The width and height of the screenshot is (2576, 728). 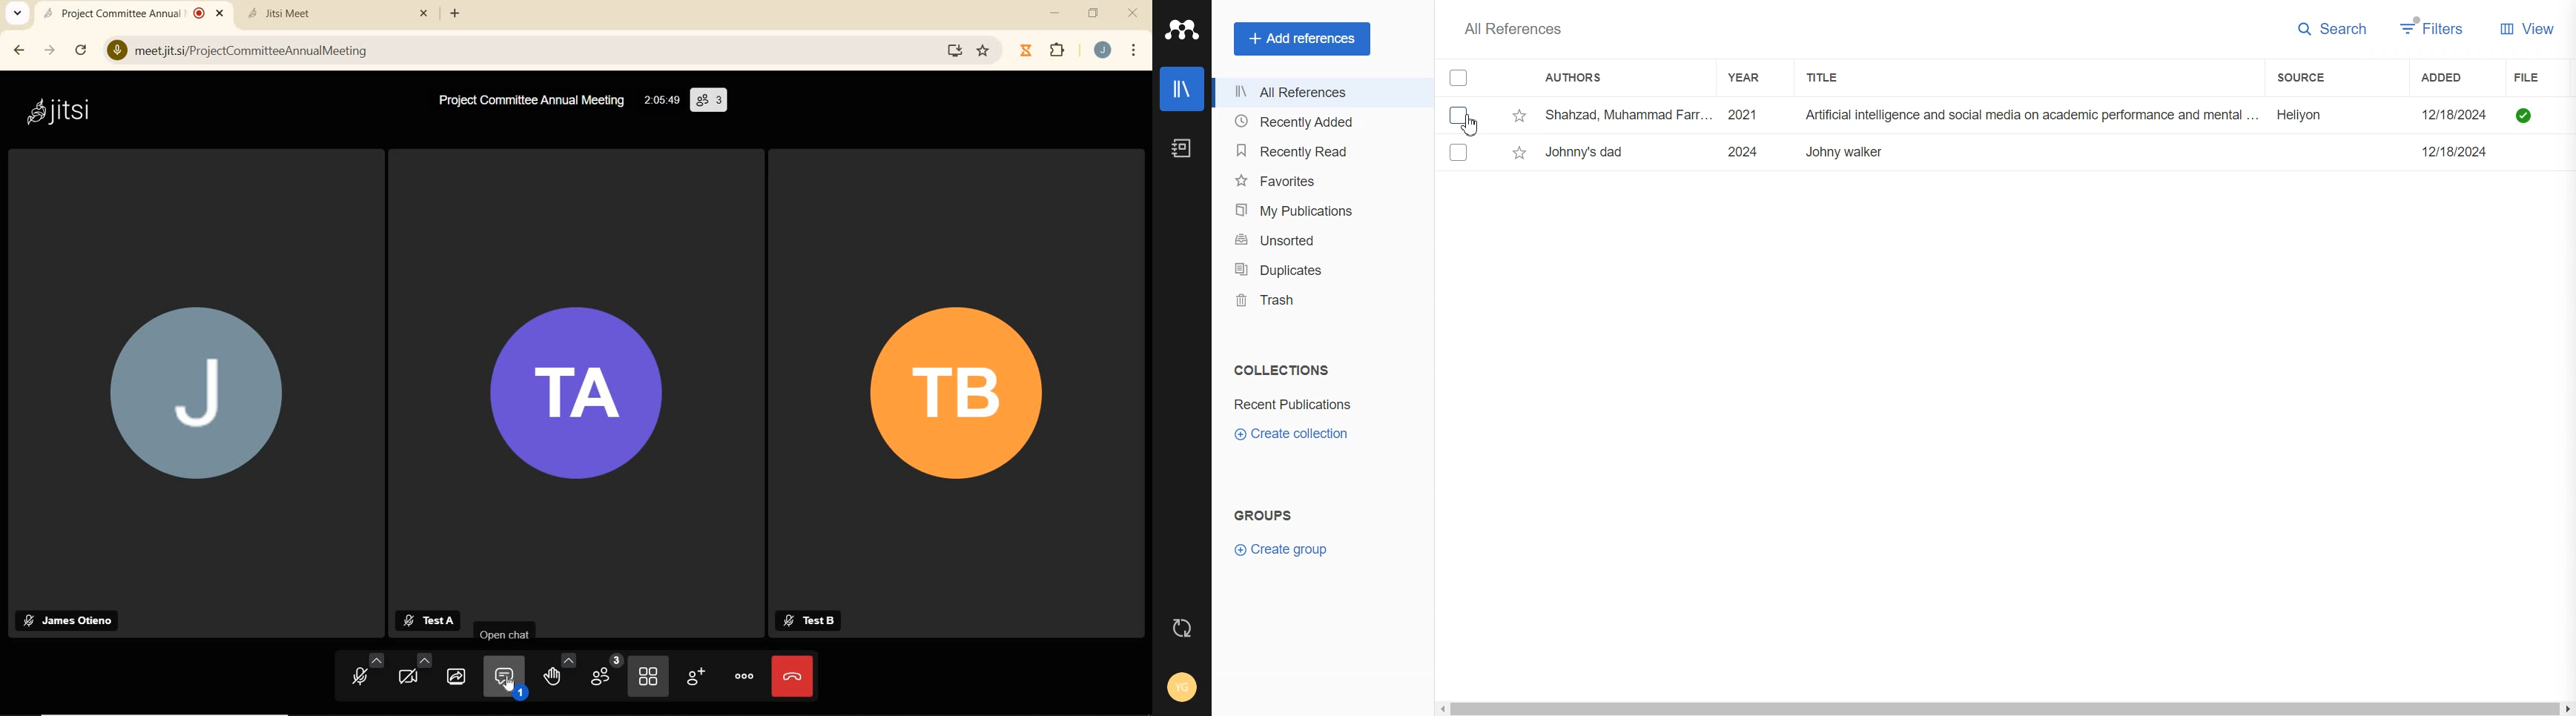 I want to click on select entry, so click(x=1459, y=152).